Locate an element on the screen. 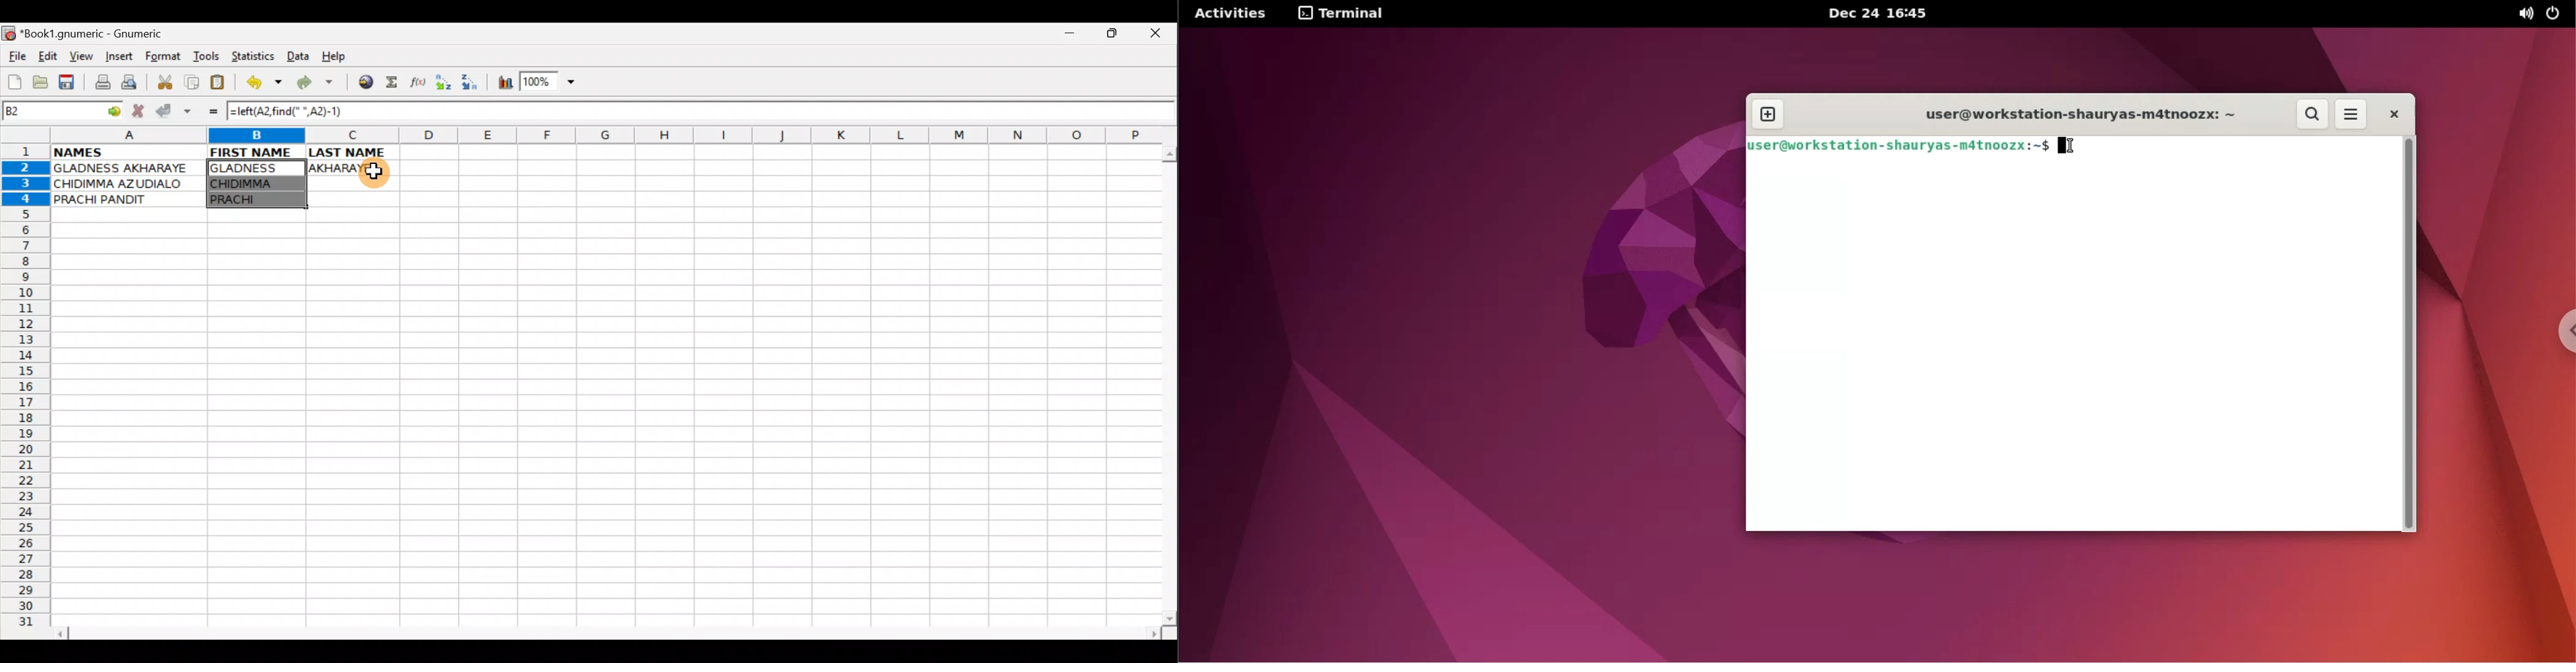 The image size is (2576, 672). Cut selection is located at coordinates (164, 80).